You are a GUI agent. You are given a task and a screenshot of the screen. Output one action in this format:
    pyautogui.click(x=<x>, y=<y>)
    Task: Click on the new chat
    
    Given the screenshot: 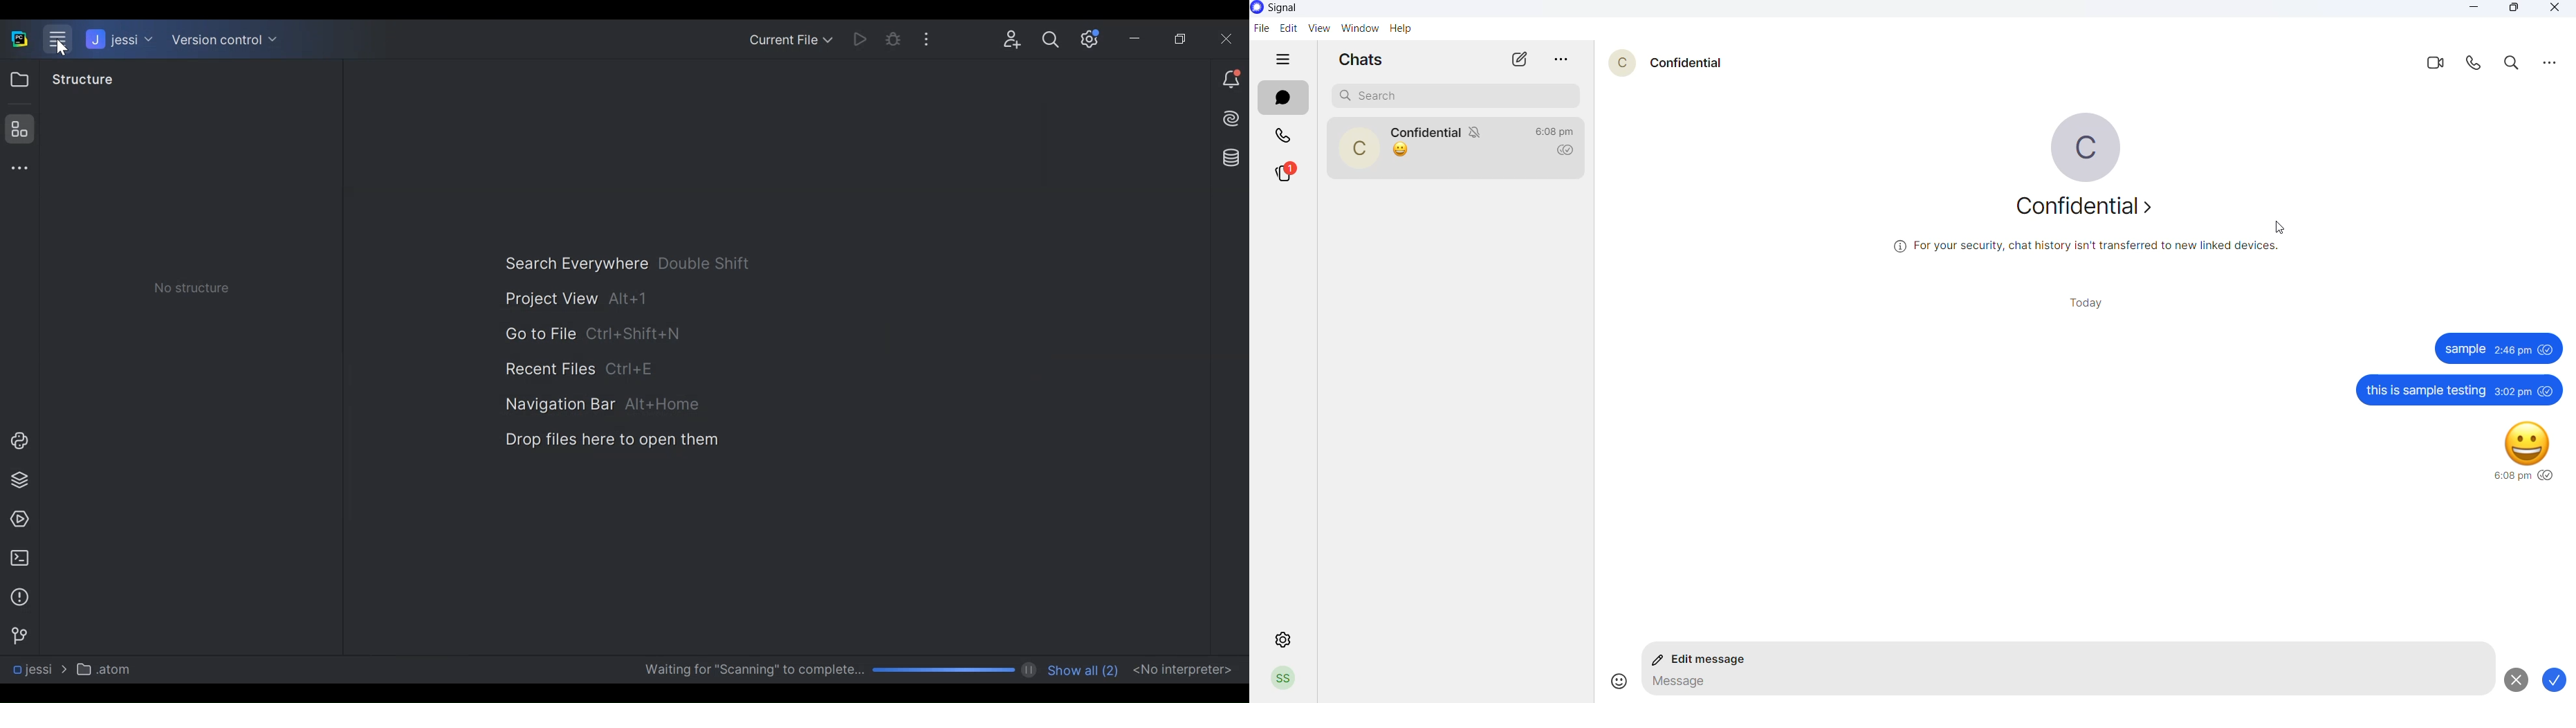 What is the action you would take?
    pyautogui.click(x=1520, y=59)
    